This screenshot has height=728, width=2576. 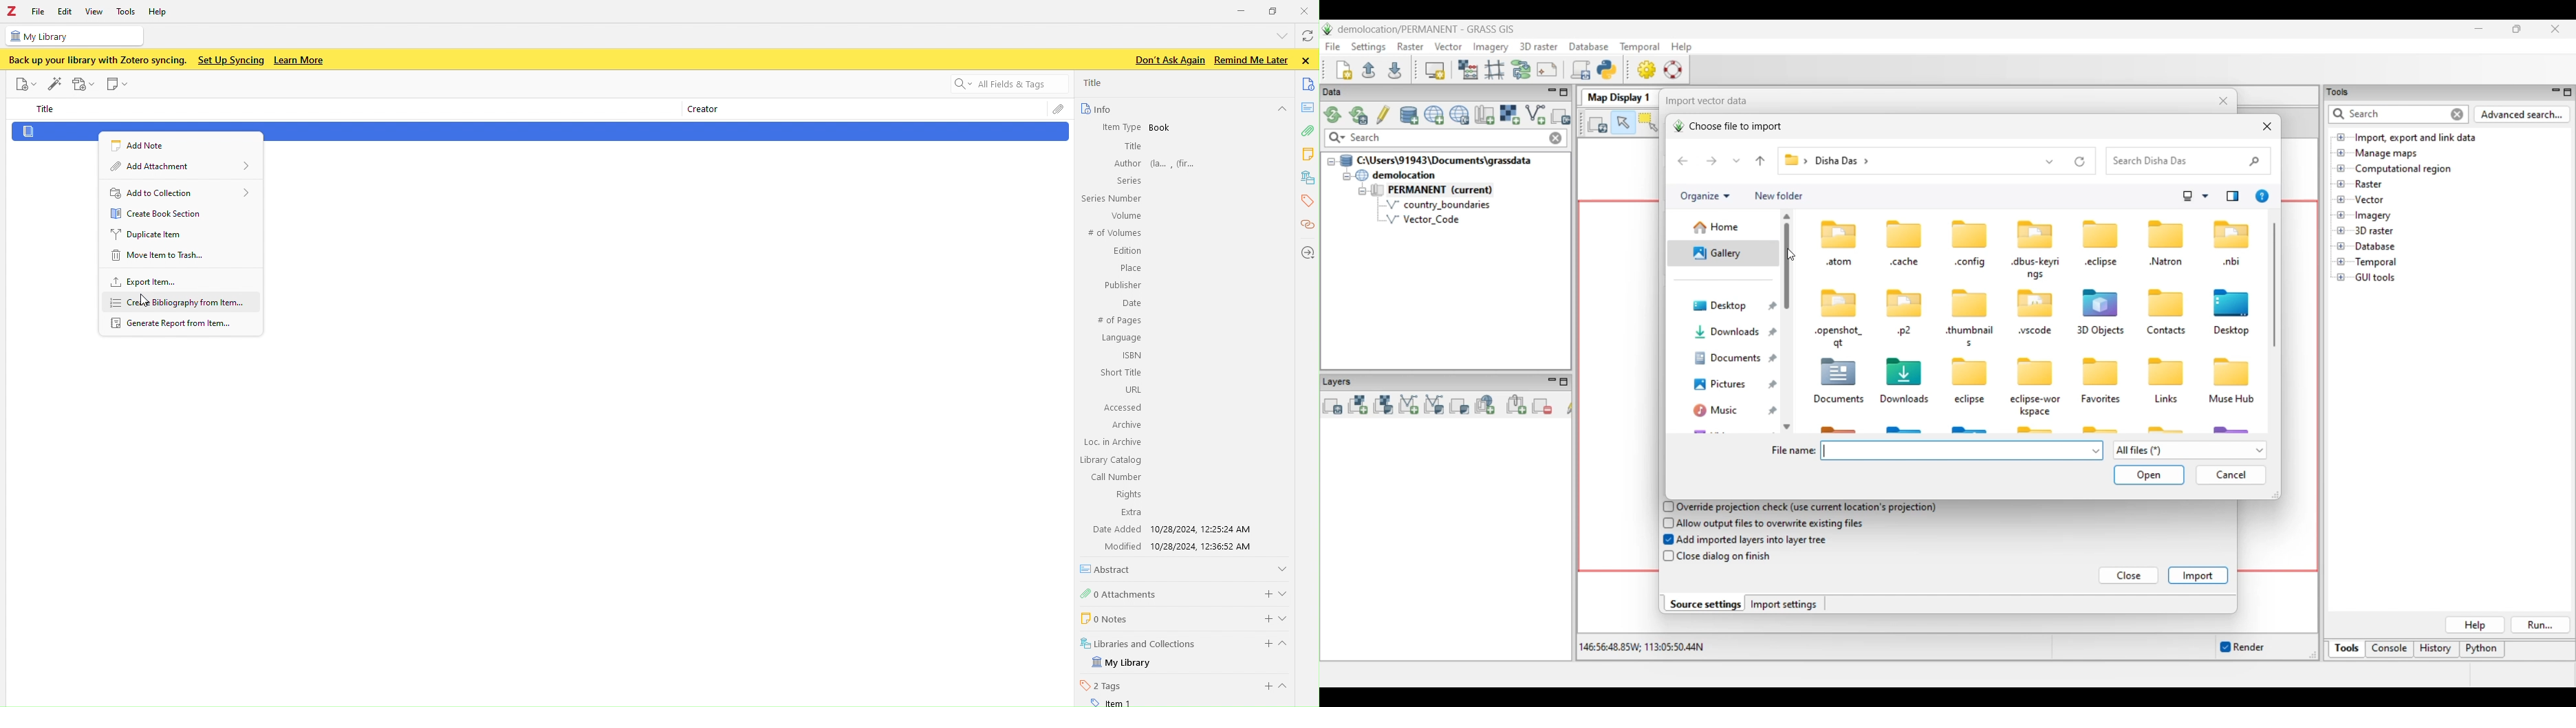 What do you see at coordinates (181, 303) in the screenshot?
I see `create bibliography` at bounding box center [181, 303].